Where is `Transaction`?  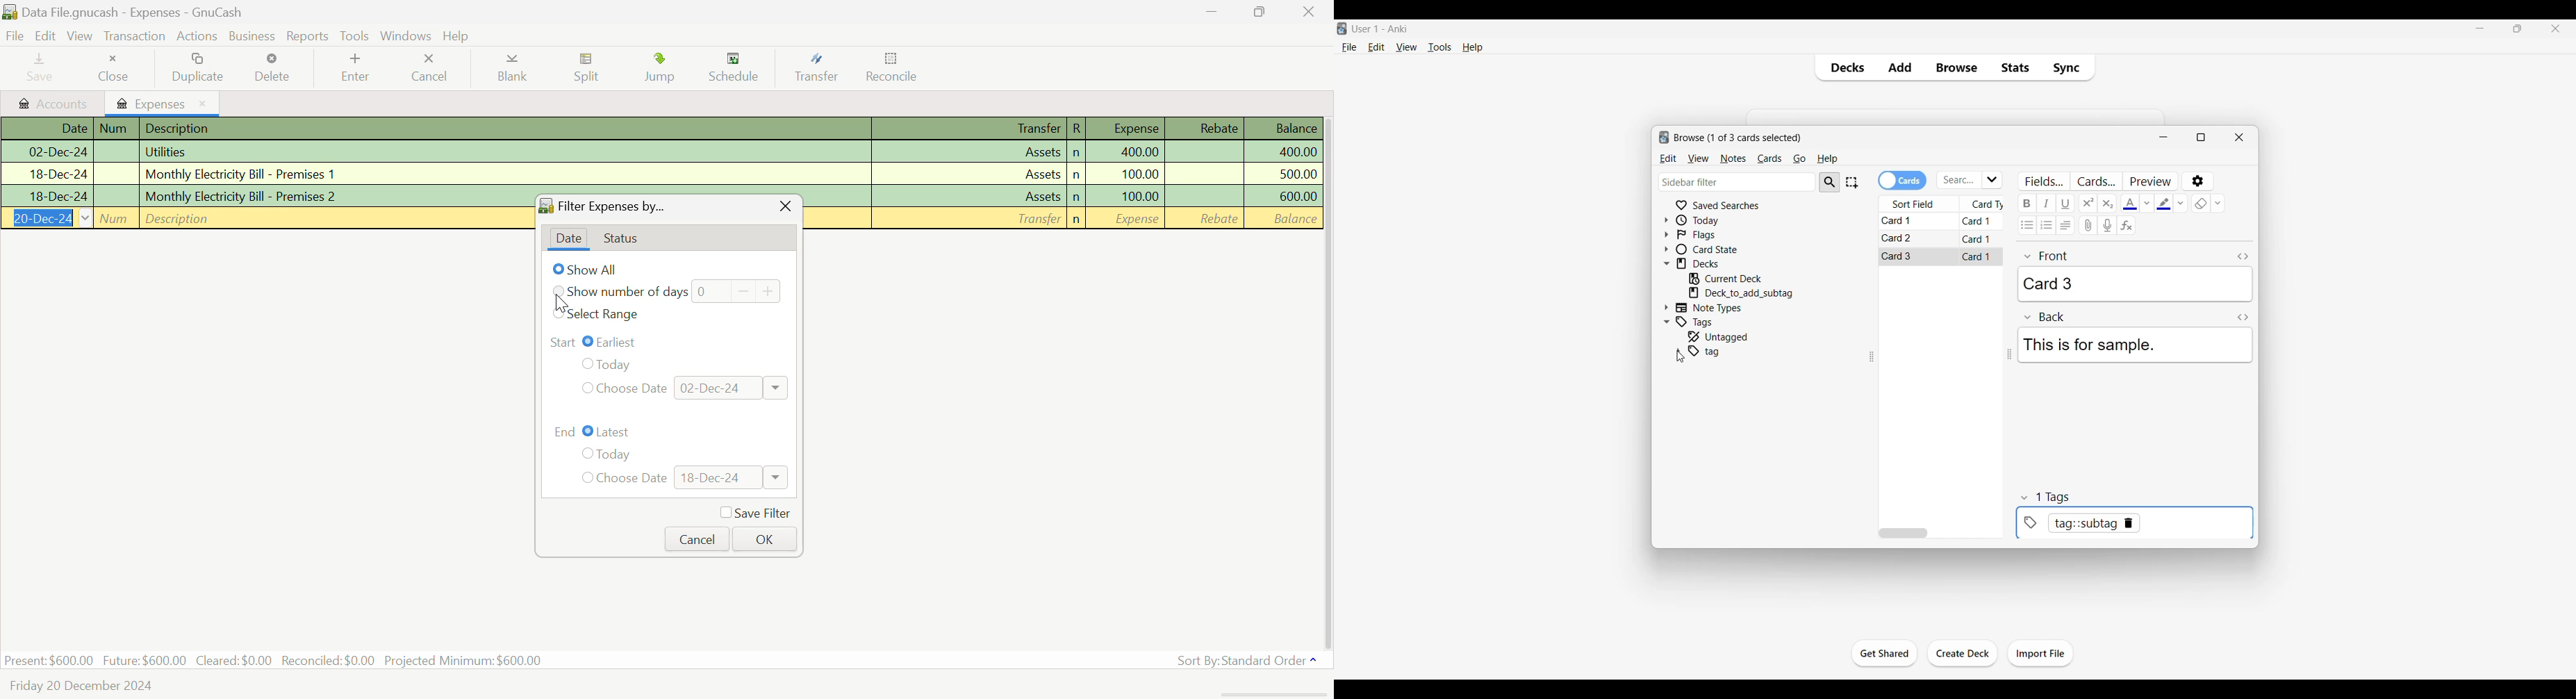
Transaction is located at coordinates (133, 36).